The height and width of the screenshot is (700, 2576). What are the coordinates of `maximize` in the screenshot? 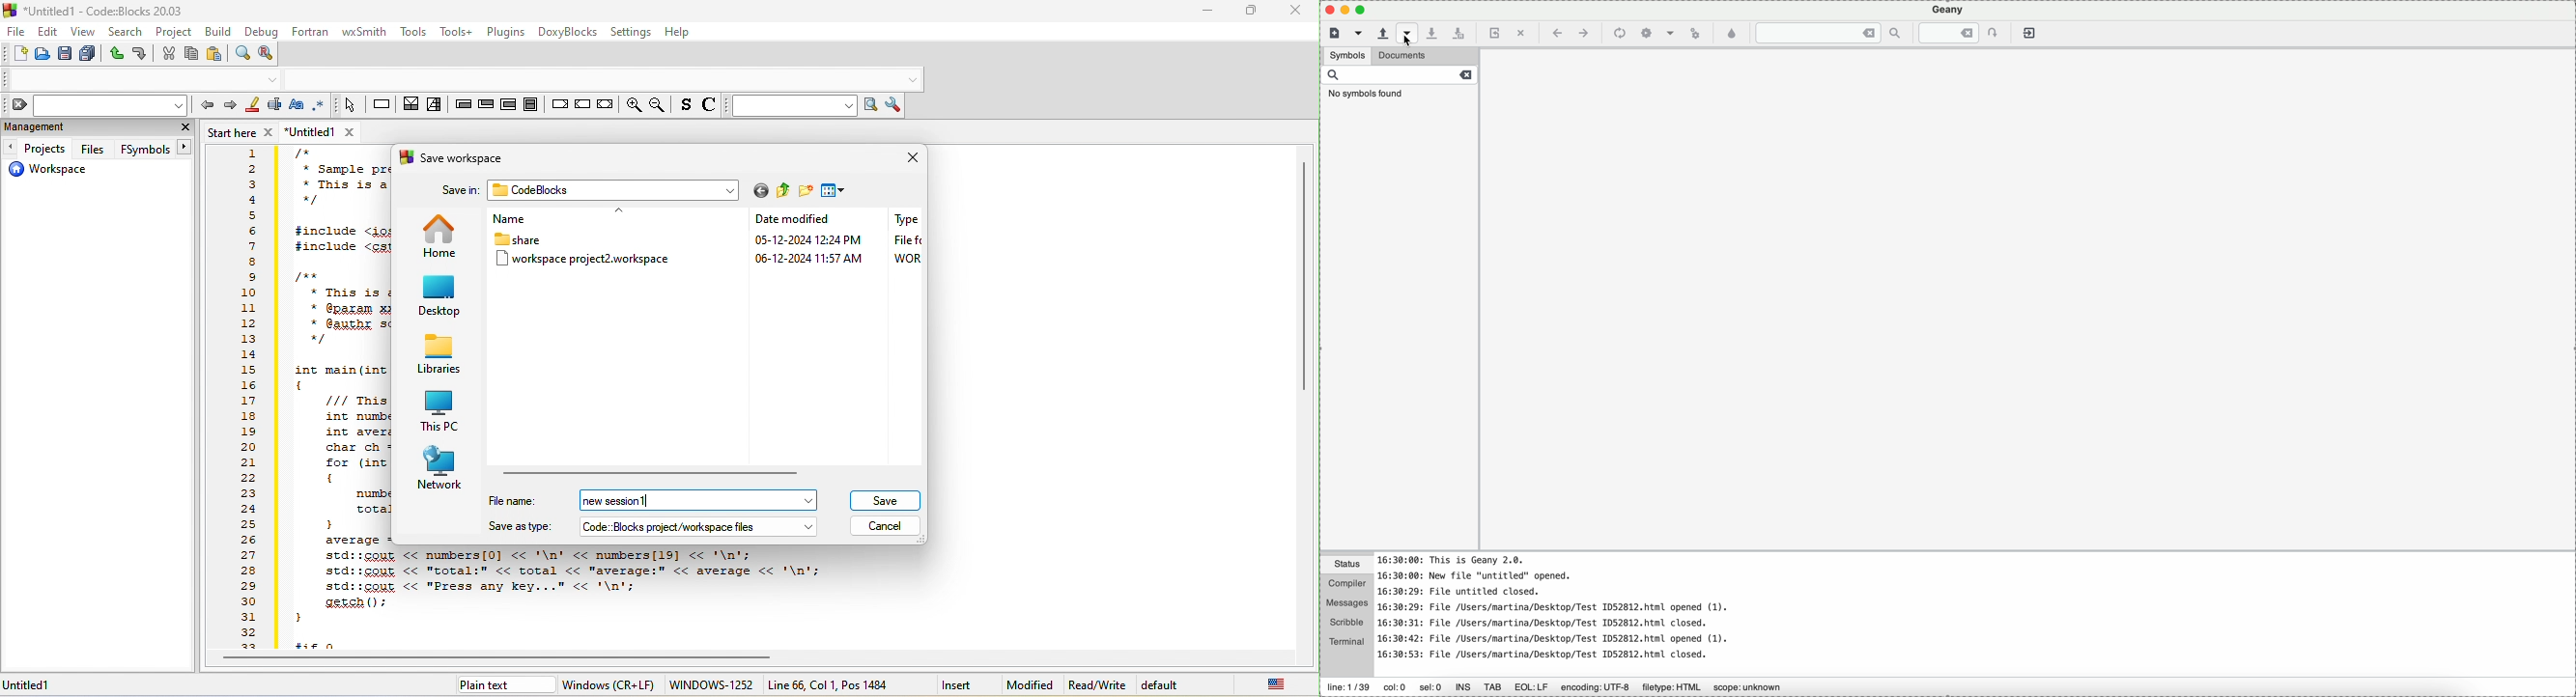 It's located at (1254, 9).